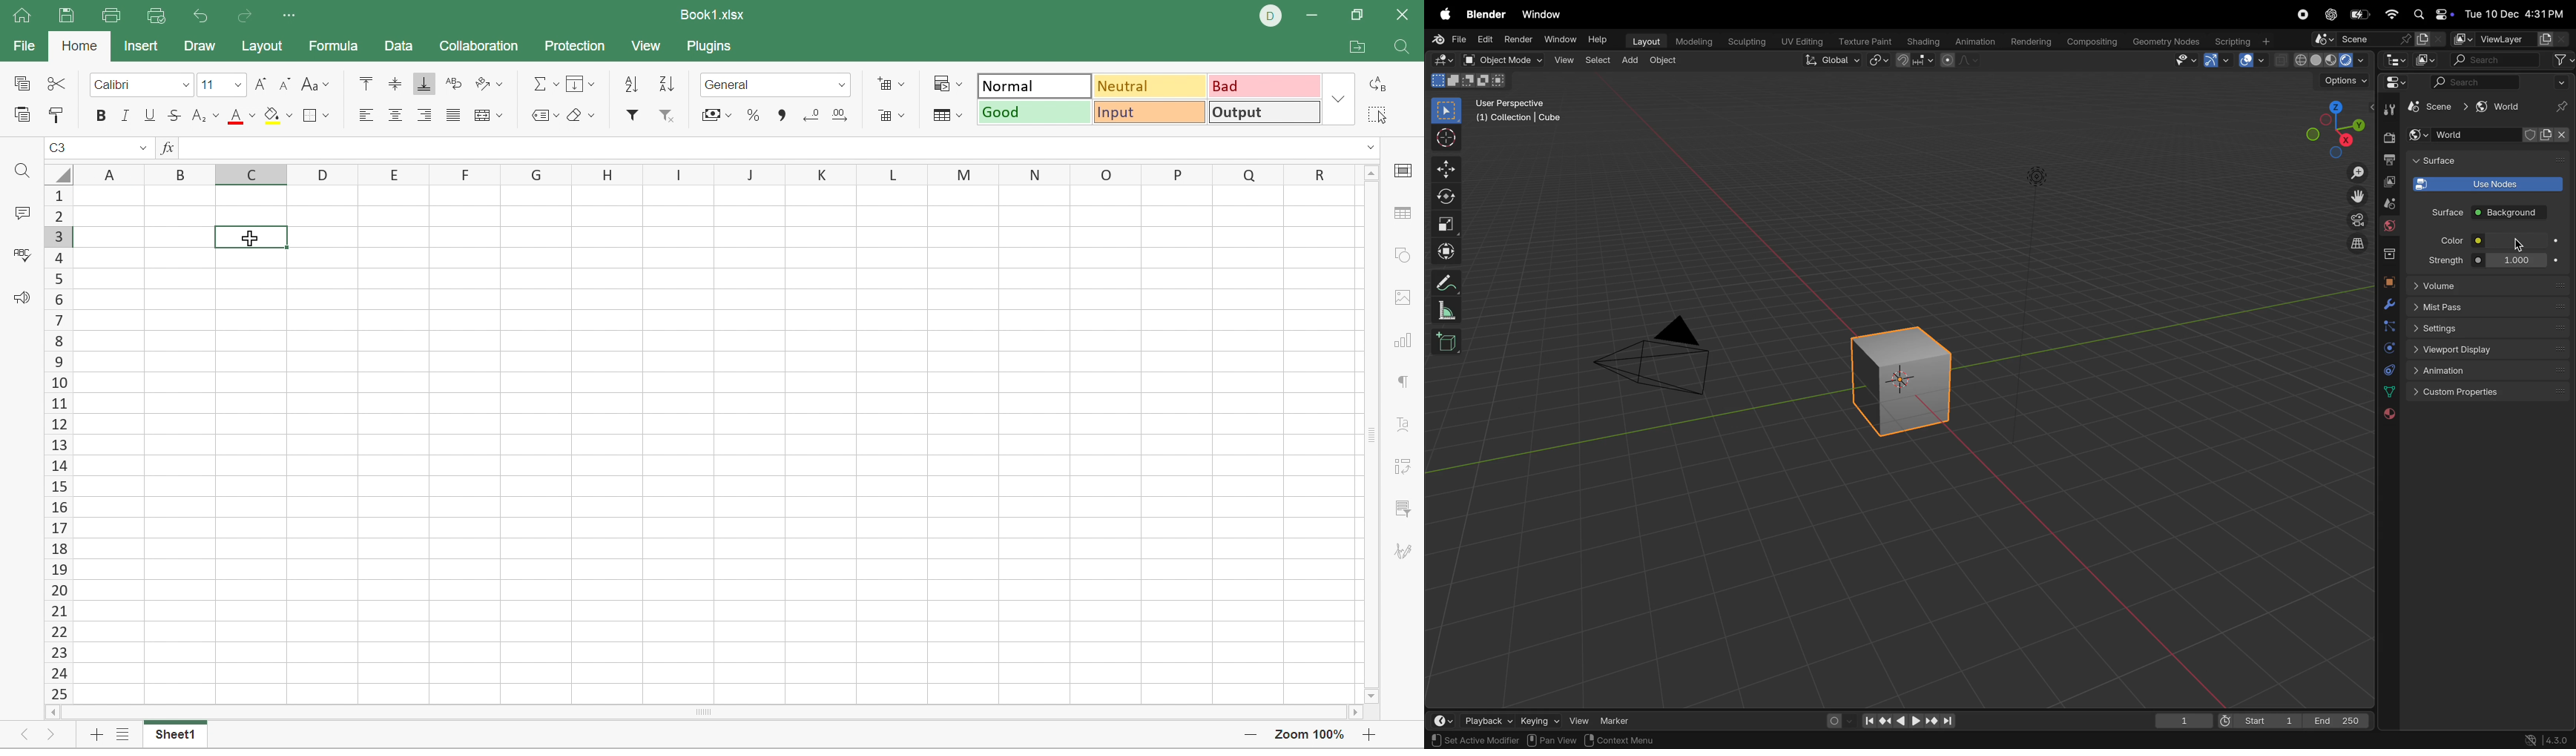 This screenshot has width=2576, height=756. I want to click on scene, so click(2439, 110).